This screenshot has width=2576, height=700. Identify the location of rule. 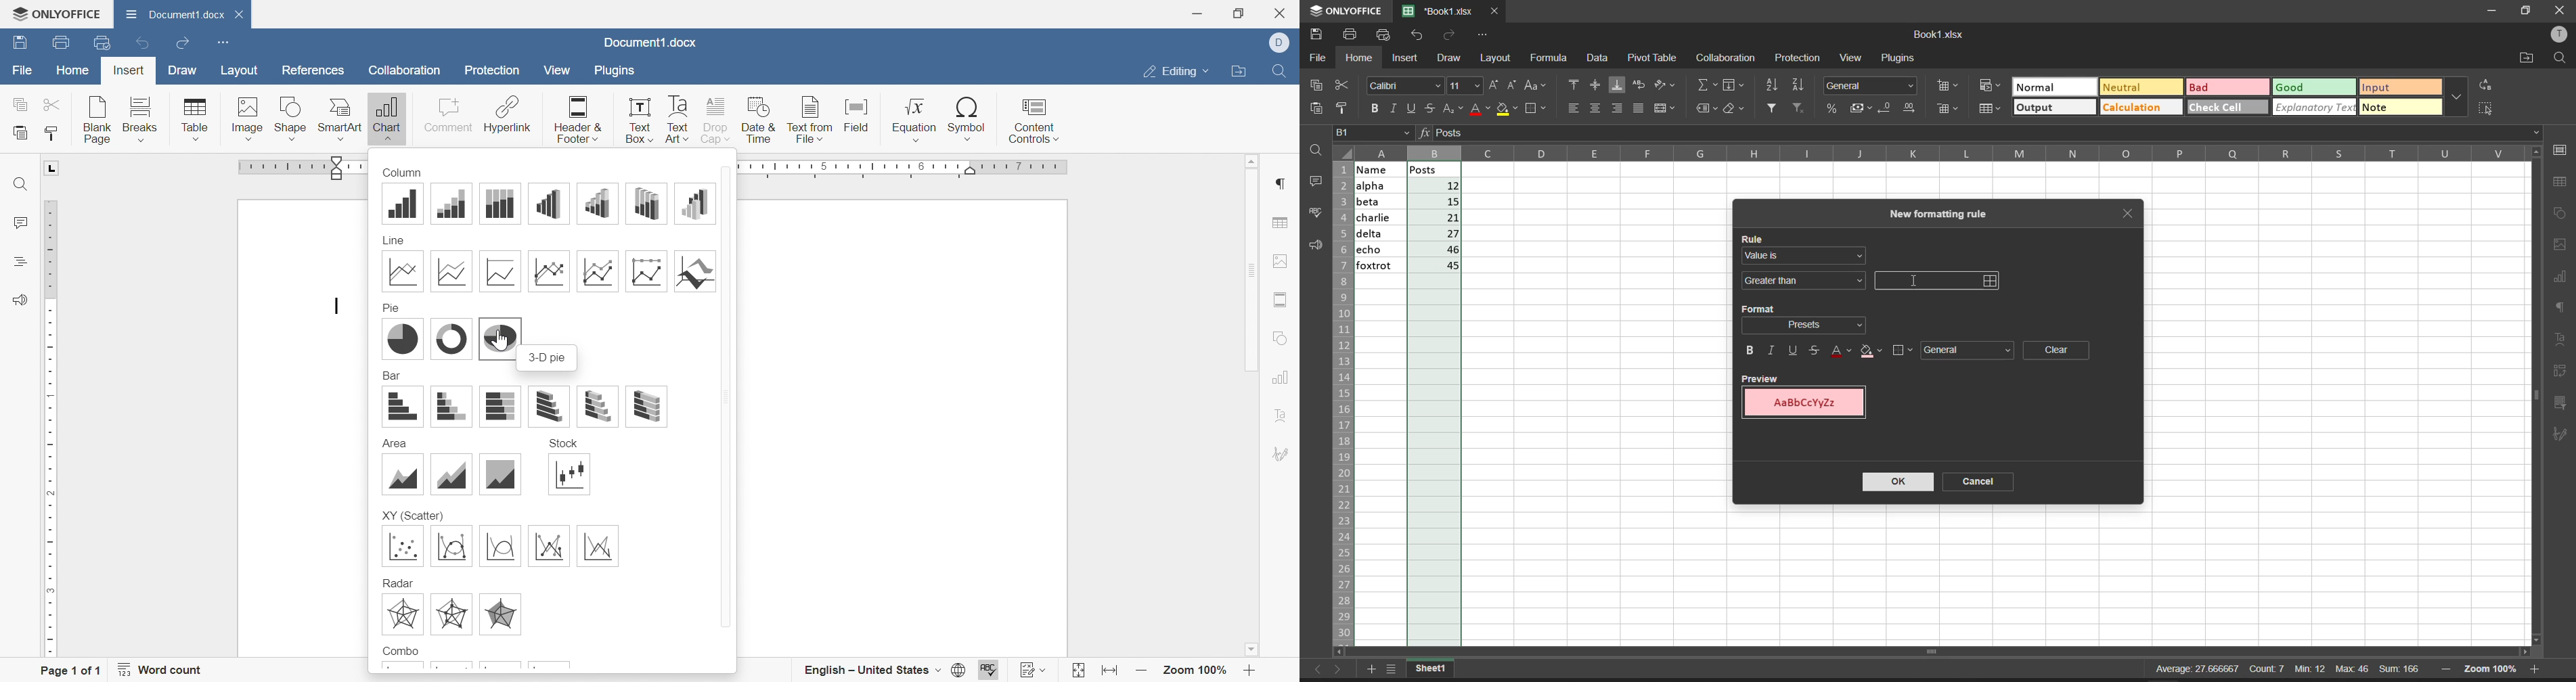
(1752, 237).